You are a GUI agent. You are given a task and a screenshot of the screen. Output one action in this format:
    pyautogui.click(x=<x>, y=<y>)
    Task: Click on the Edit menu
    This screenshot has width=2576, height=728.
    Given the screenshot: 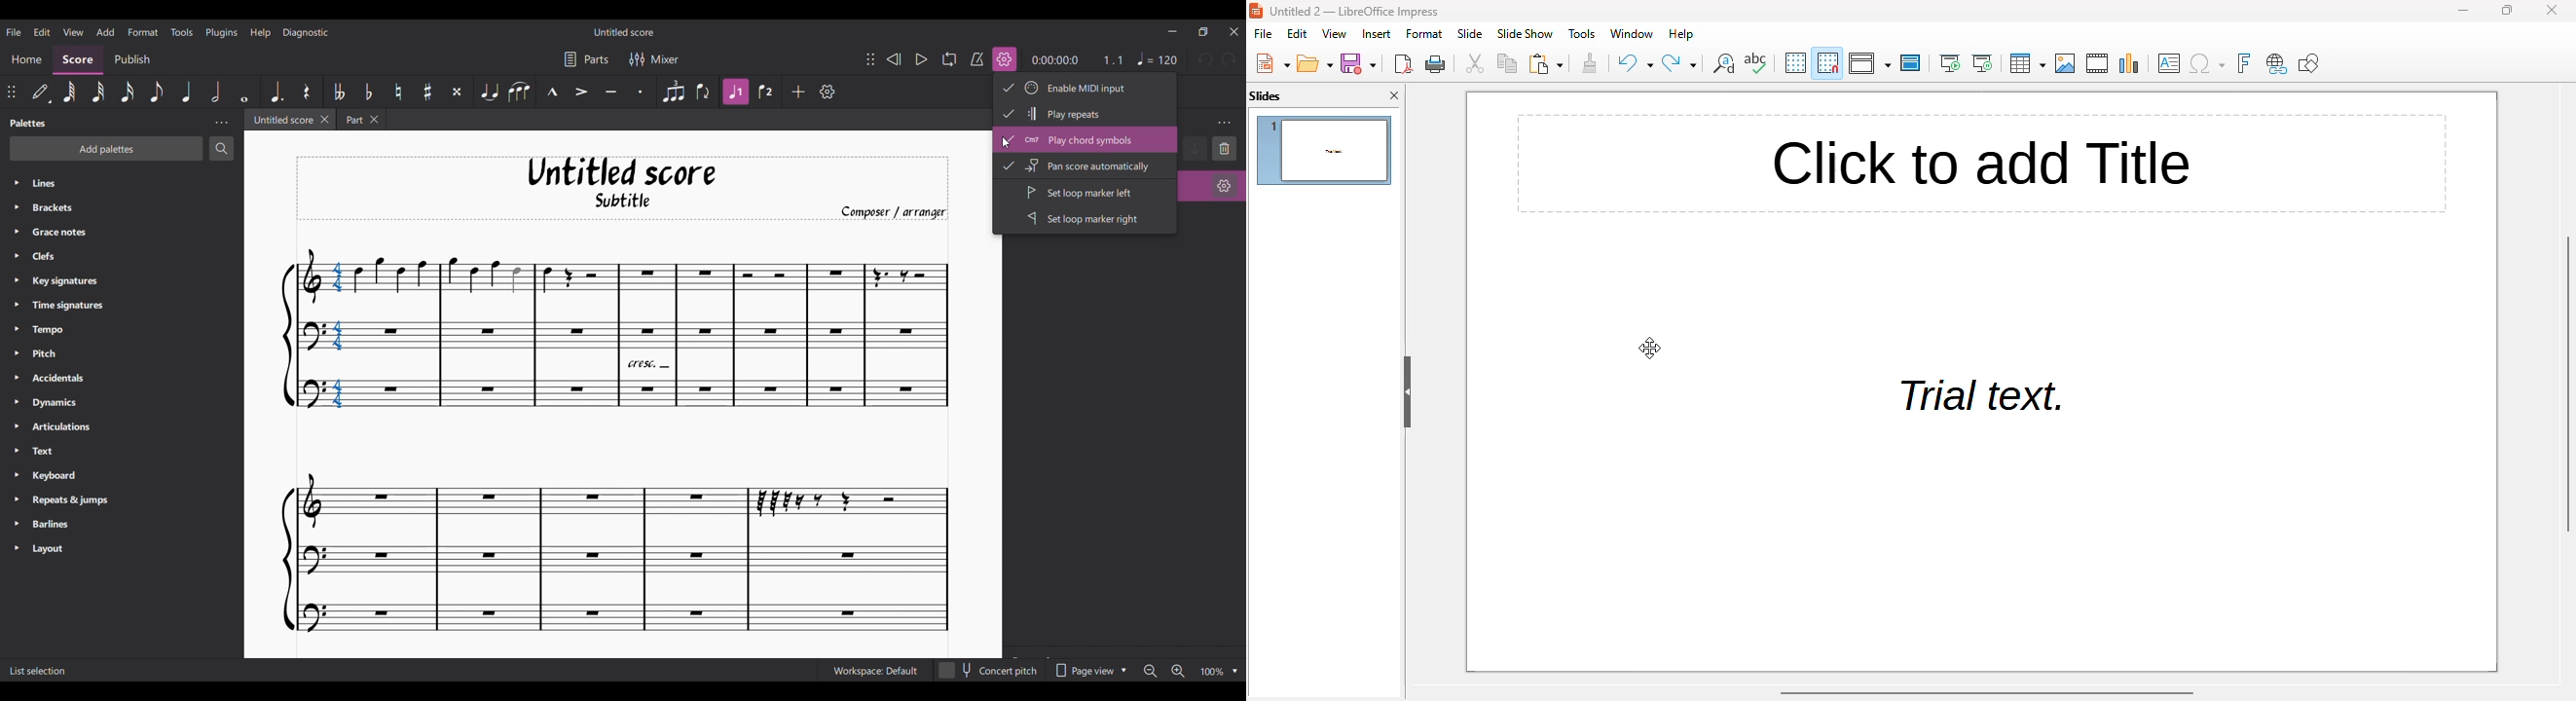 What is the action you would take?
    pyautogui.click(x=42, y=31)
    